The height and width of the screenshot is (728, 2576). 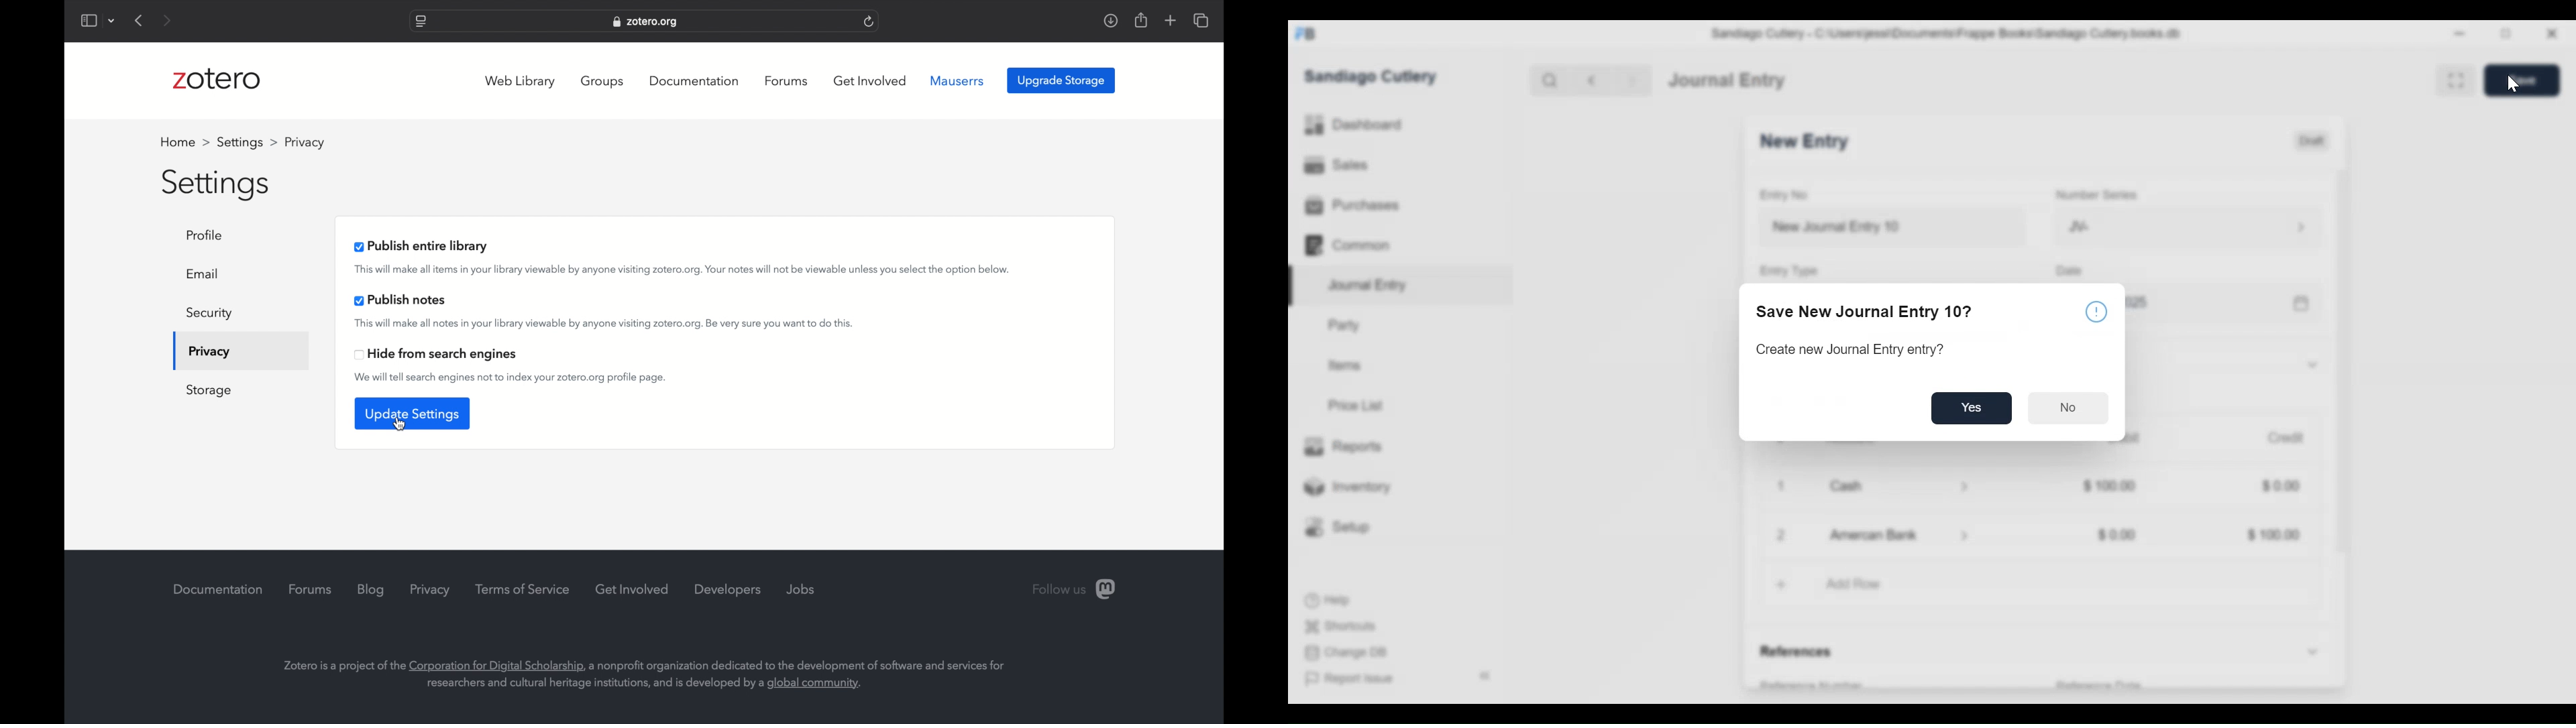 I want to click on get involved, so click(x=633, y=589).